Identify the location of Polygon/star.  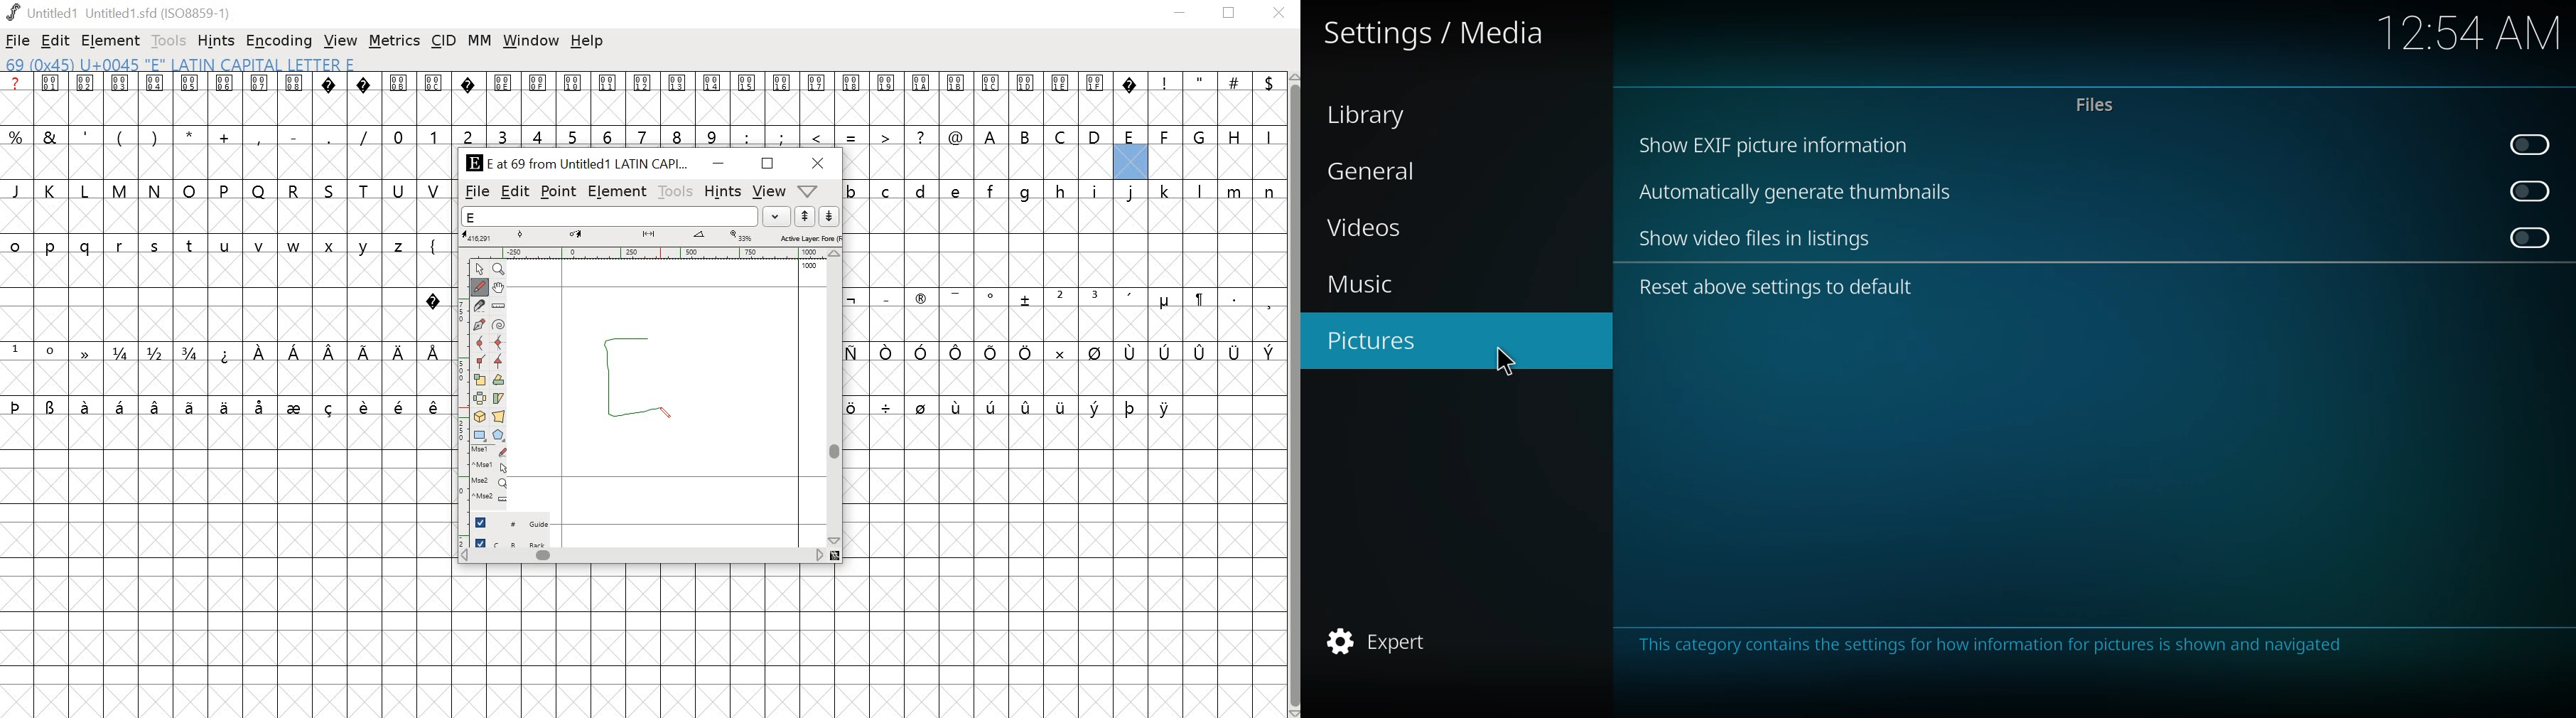
(497, 436).